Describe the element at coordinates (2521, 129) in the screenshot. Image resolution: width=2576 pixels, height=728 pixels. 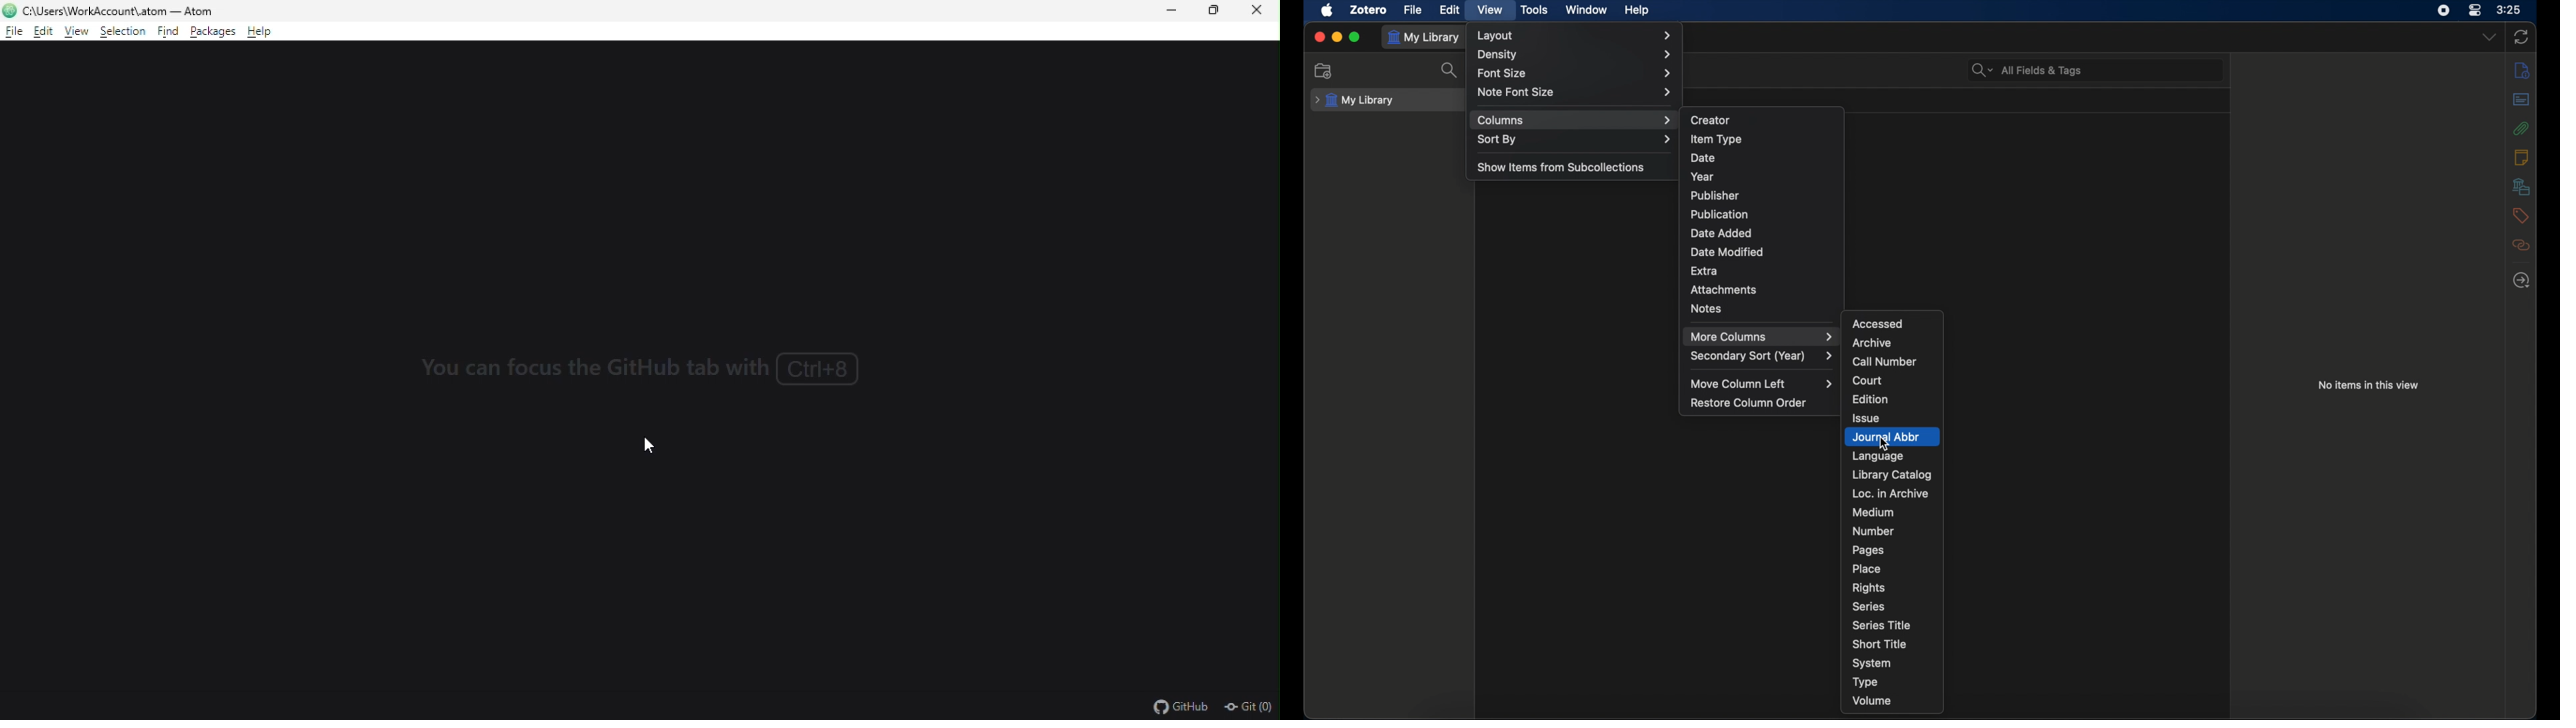
I see `attachments` at that location.